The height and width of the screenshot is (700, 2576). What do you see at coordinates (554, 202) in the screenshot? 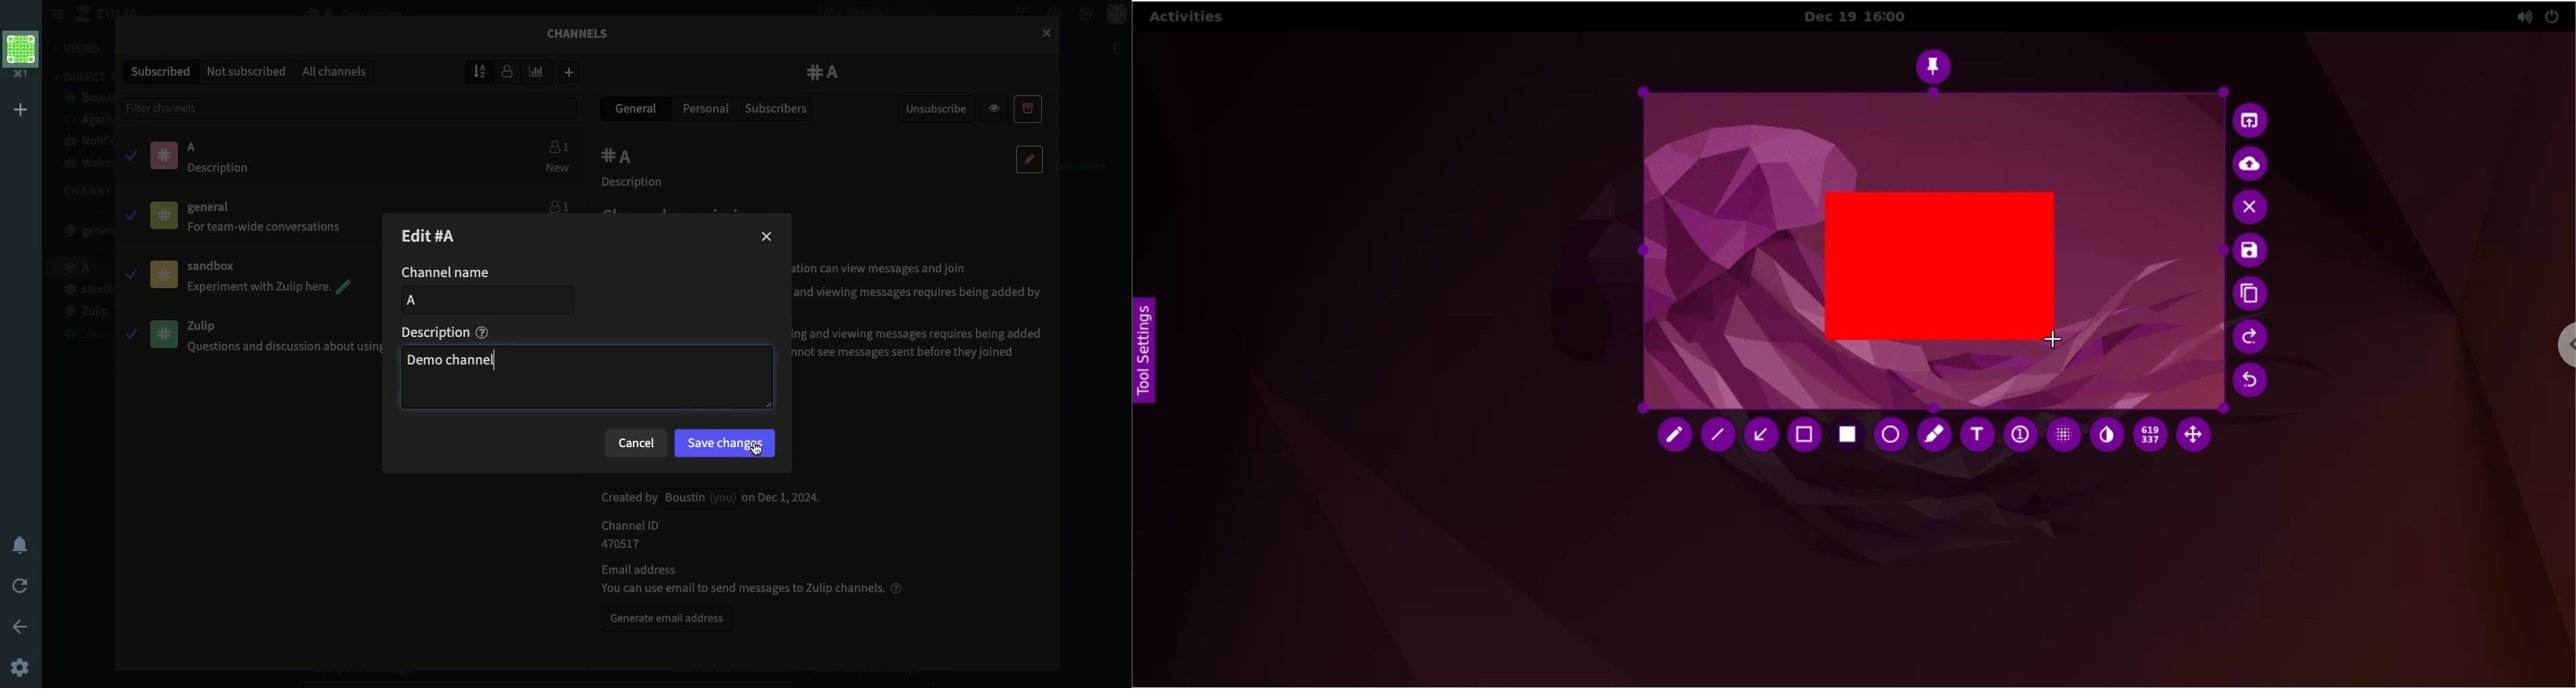
I see `Users` at bounding box center [554, 202].